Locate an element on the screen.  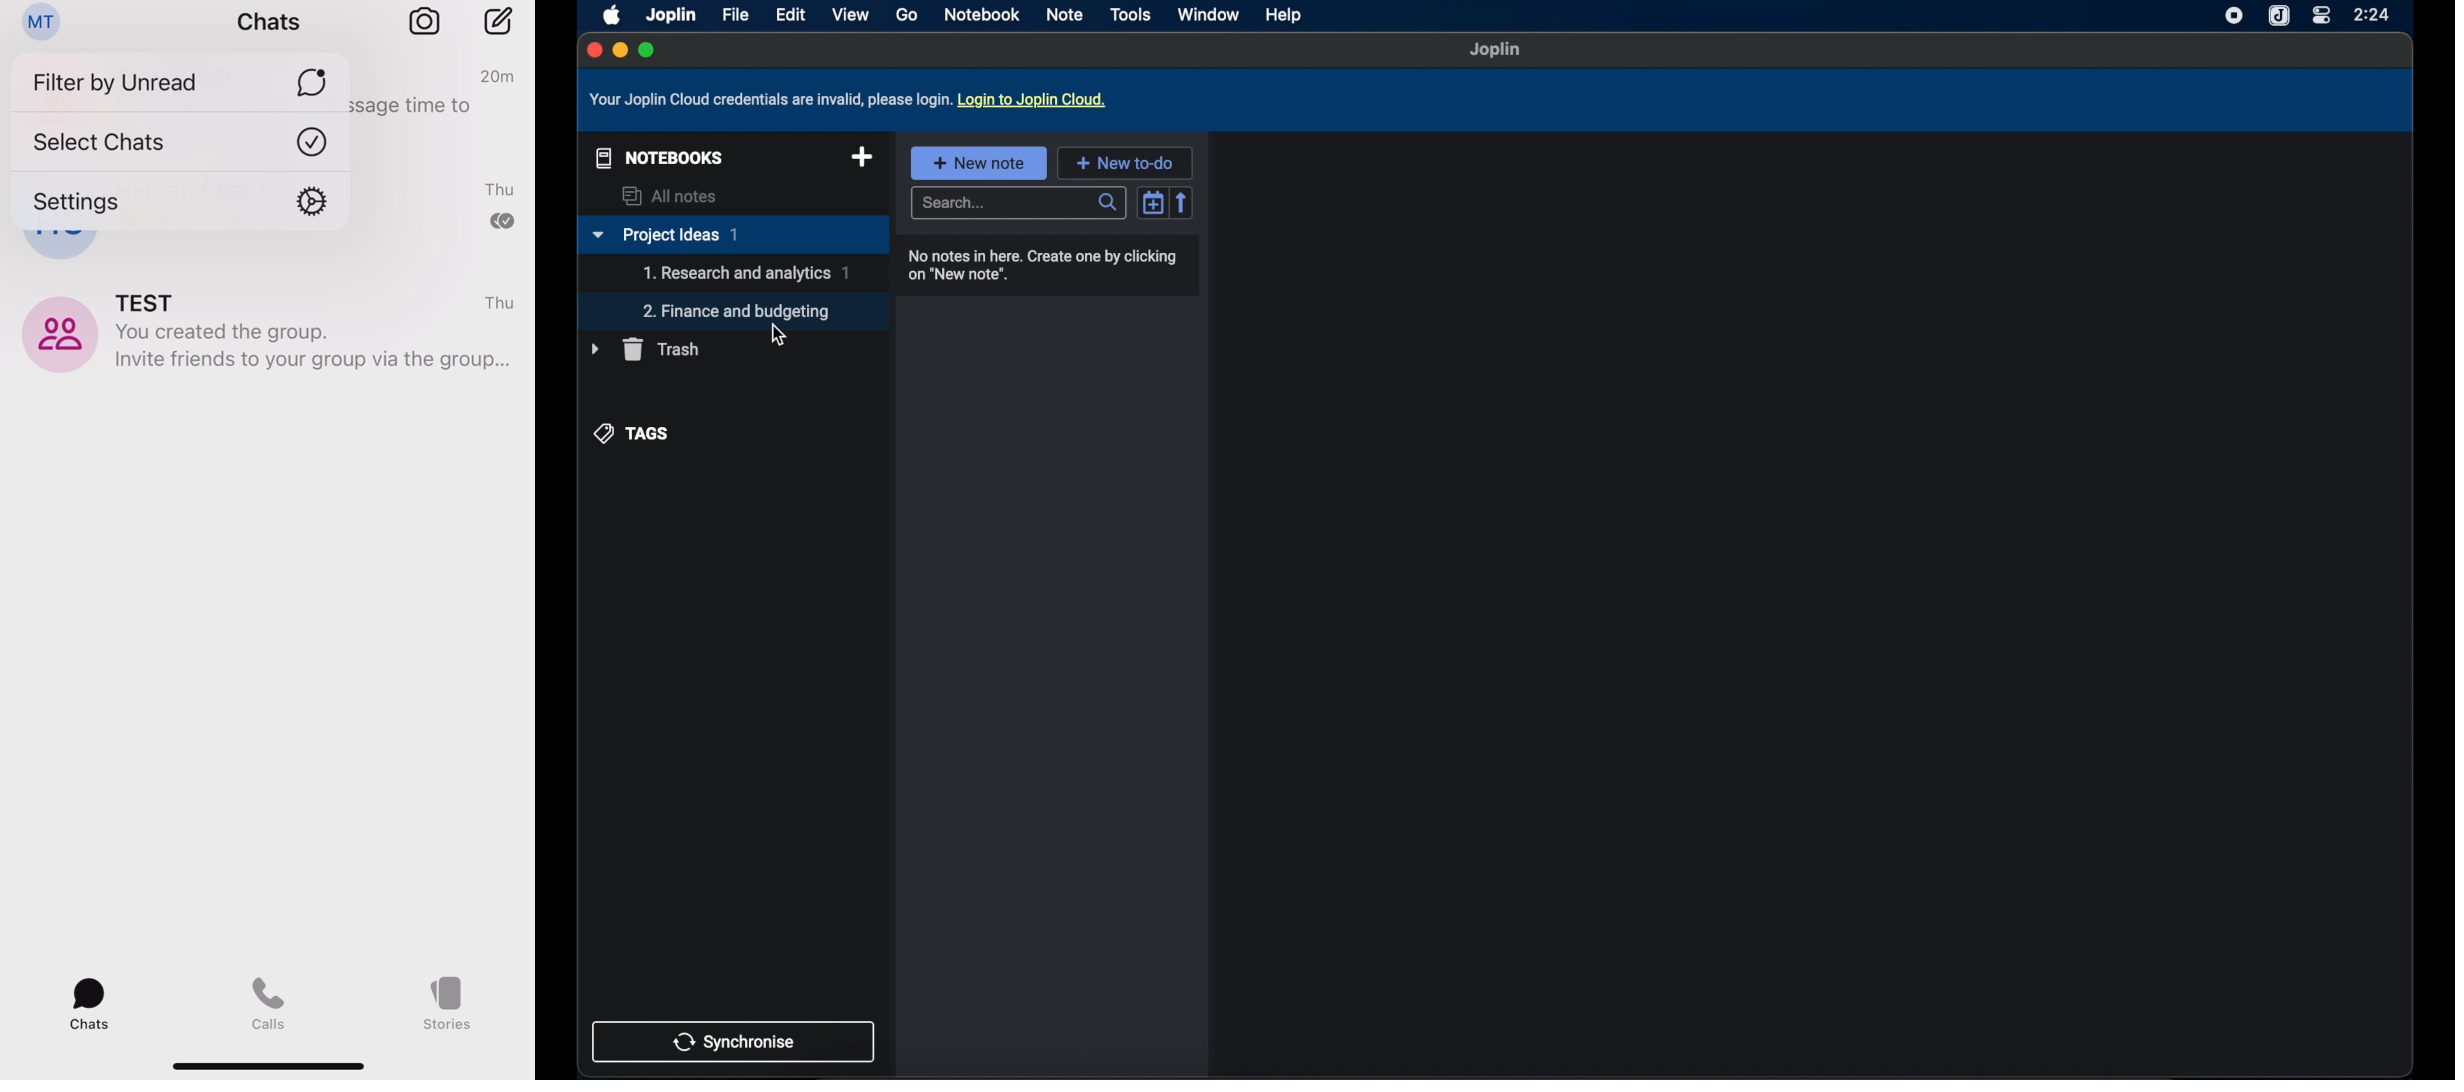
close is located at coordinates (592, 49).